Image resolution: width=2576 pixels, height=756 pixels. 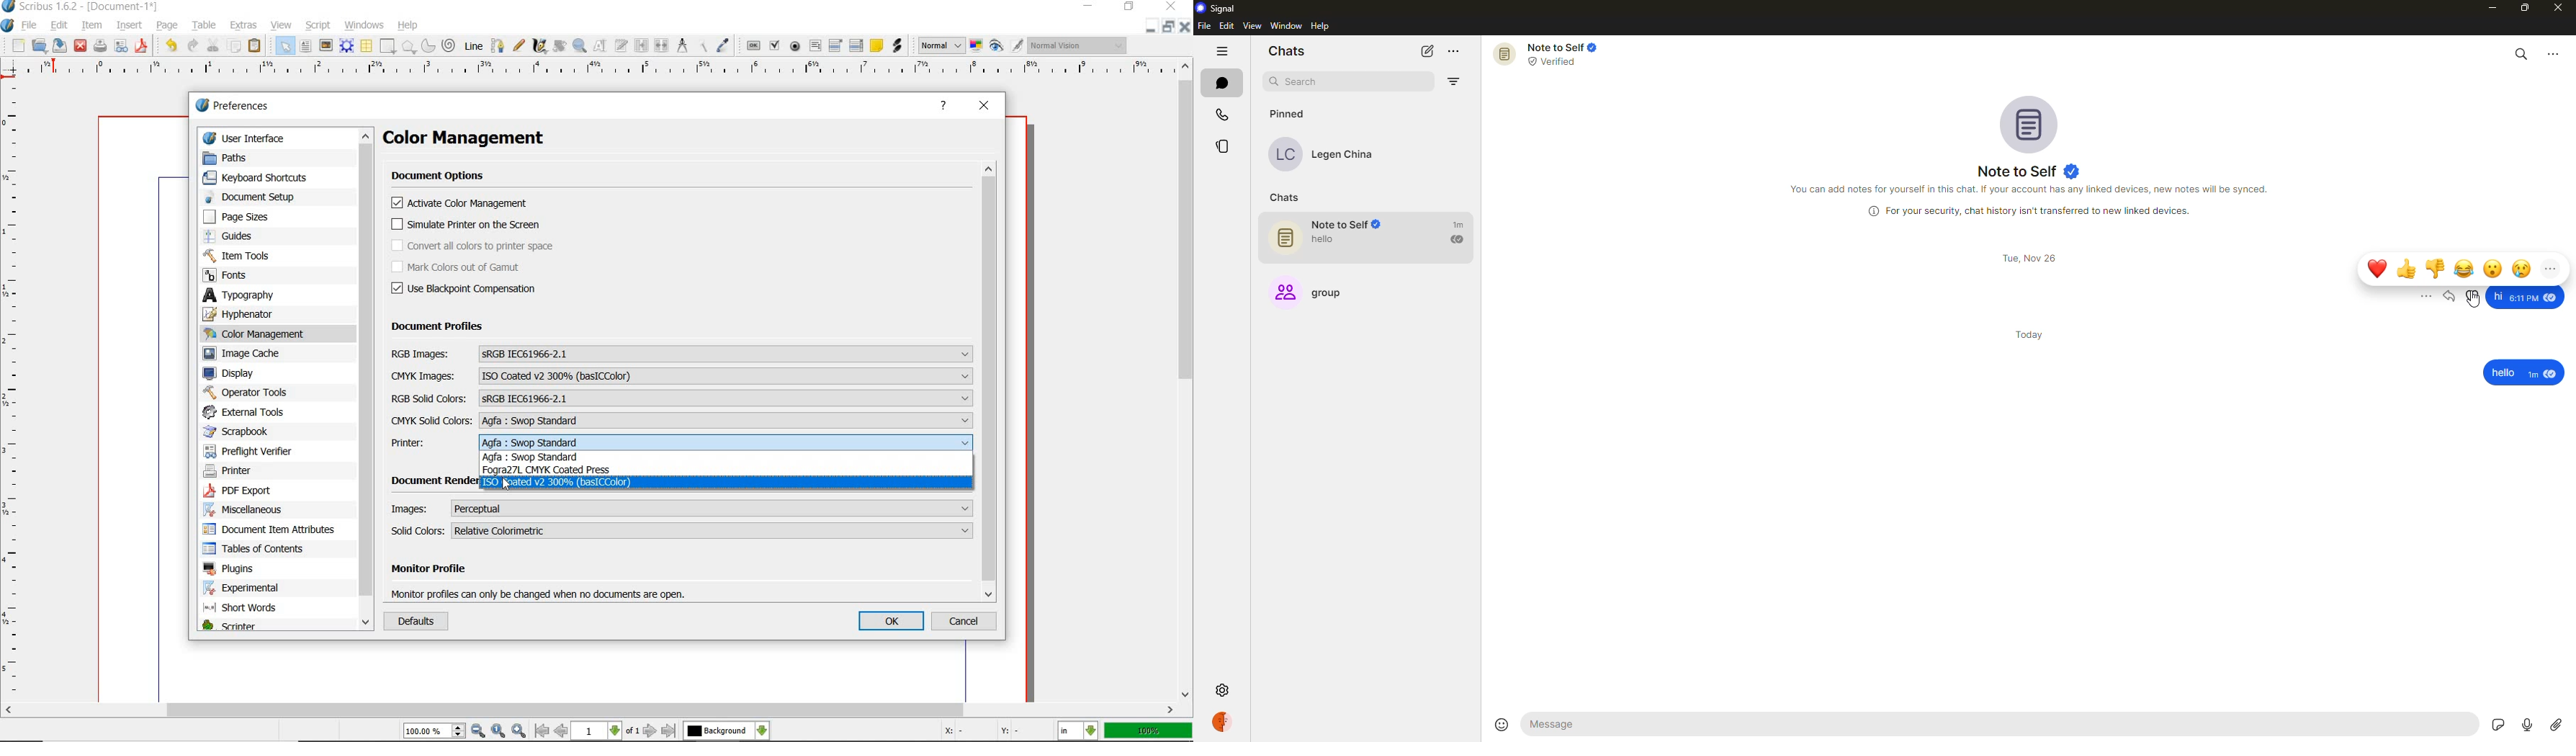 I want to click on minimize, so click(x=1091, y=7).